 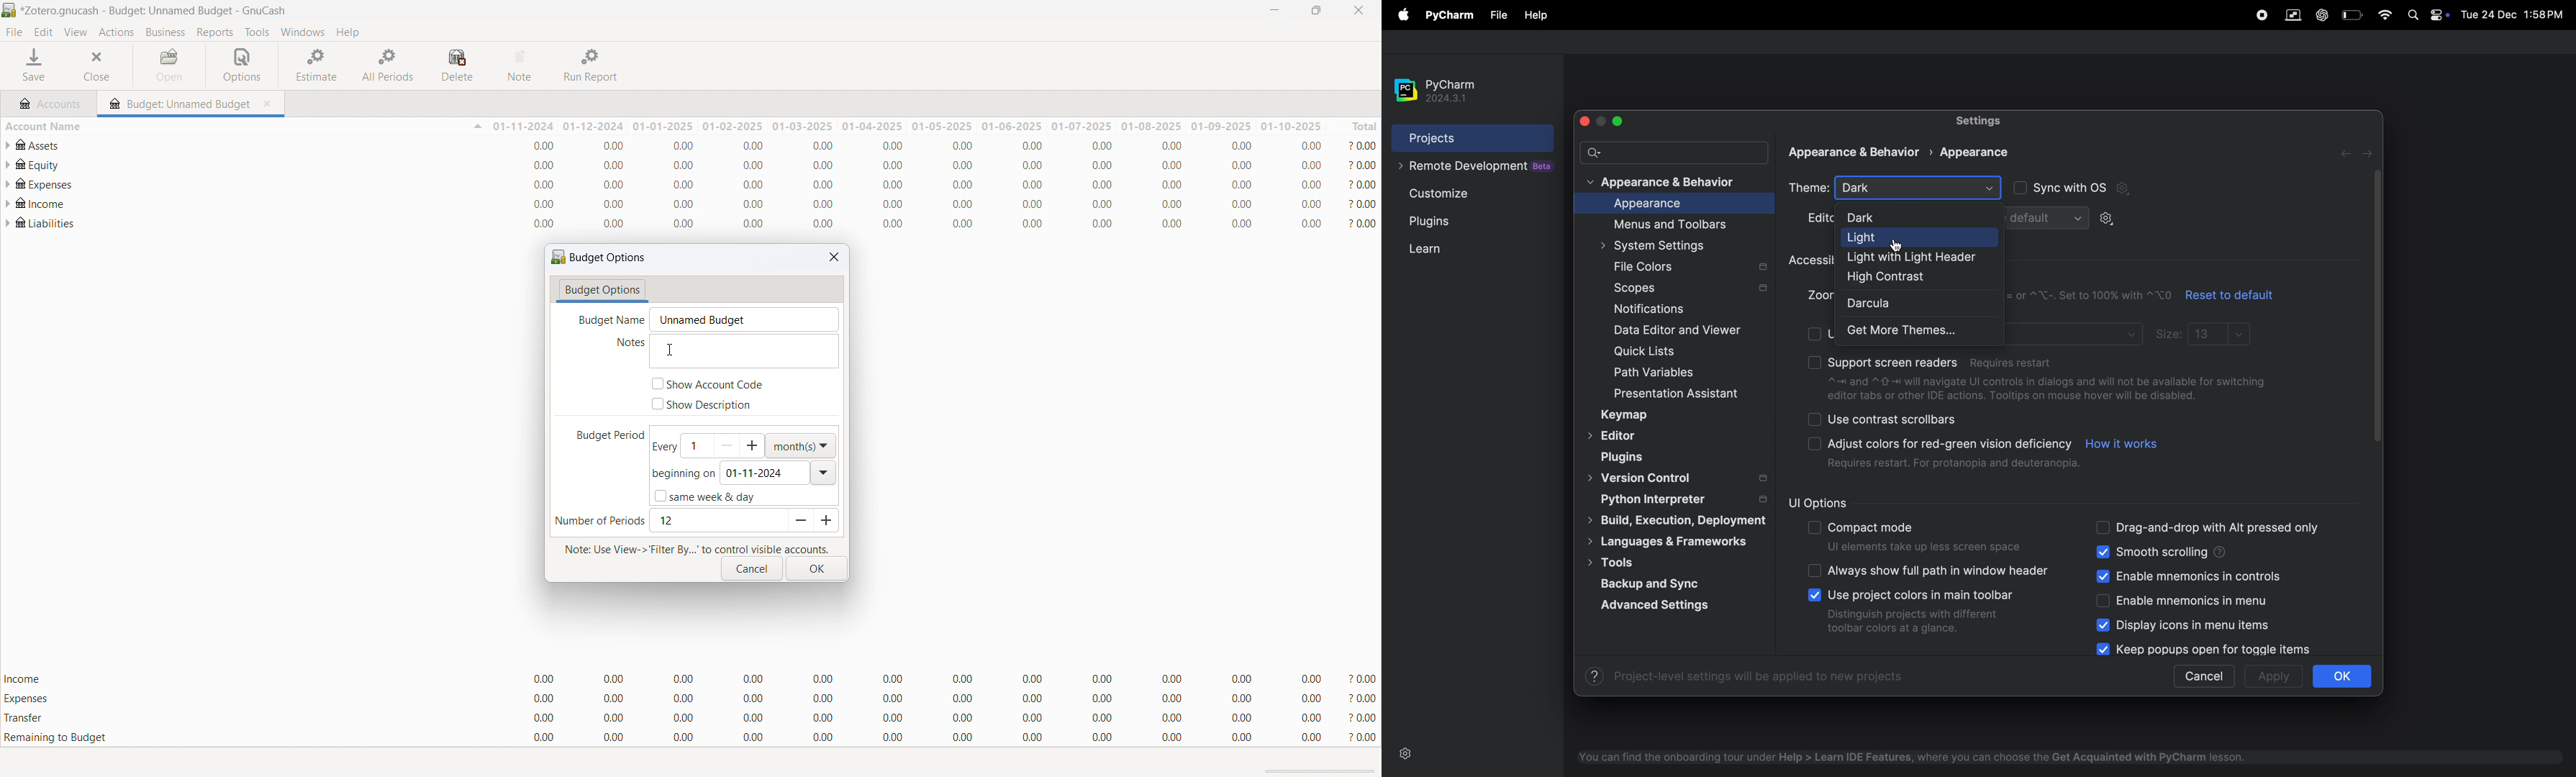 I want to click on enable mnemonics menu, so click(x=2203, y=599).